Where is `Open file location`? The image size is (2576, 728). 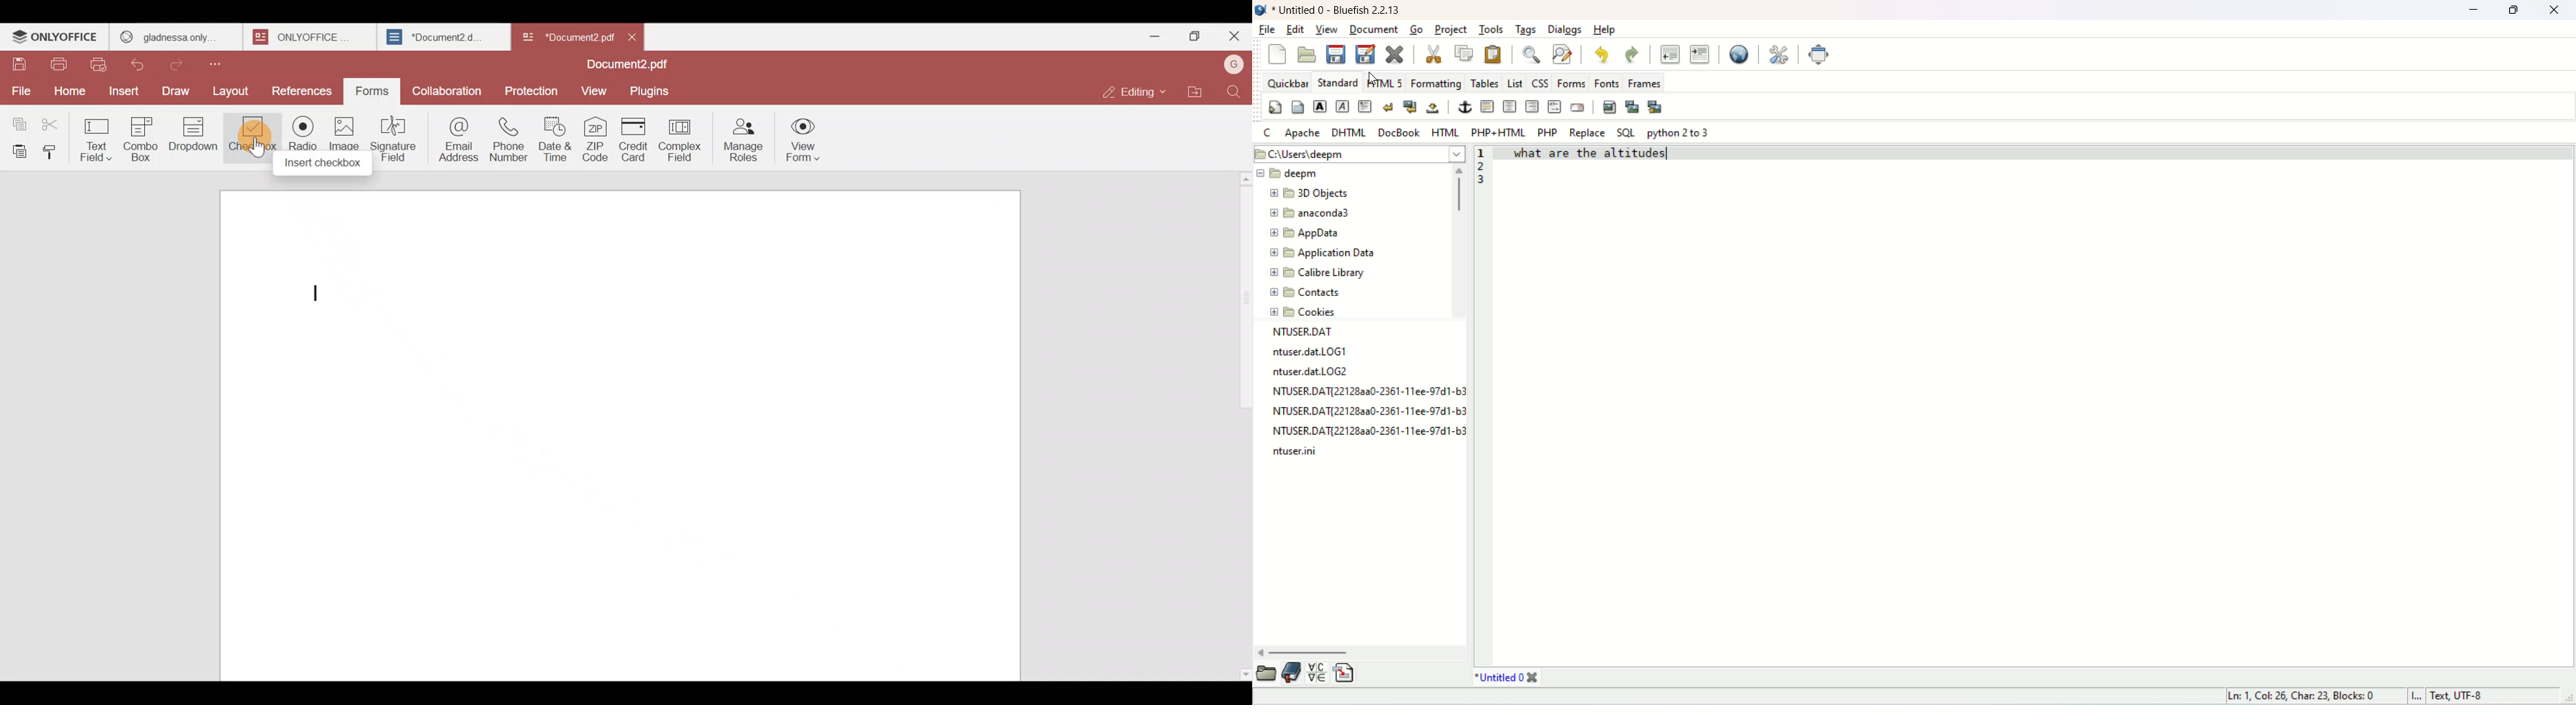 Open file location is located at coordinates (1195, 90).